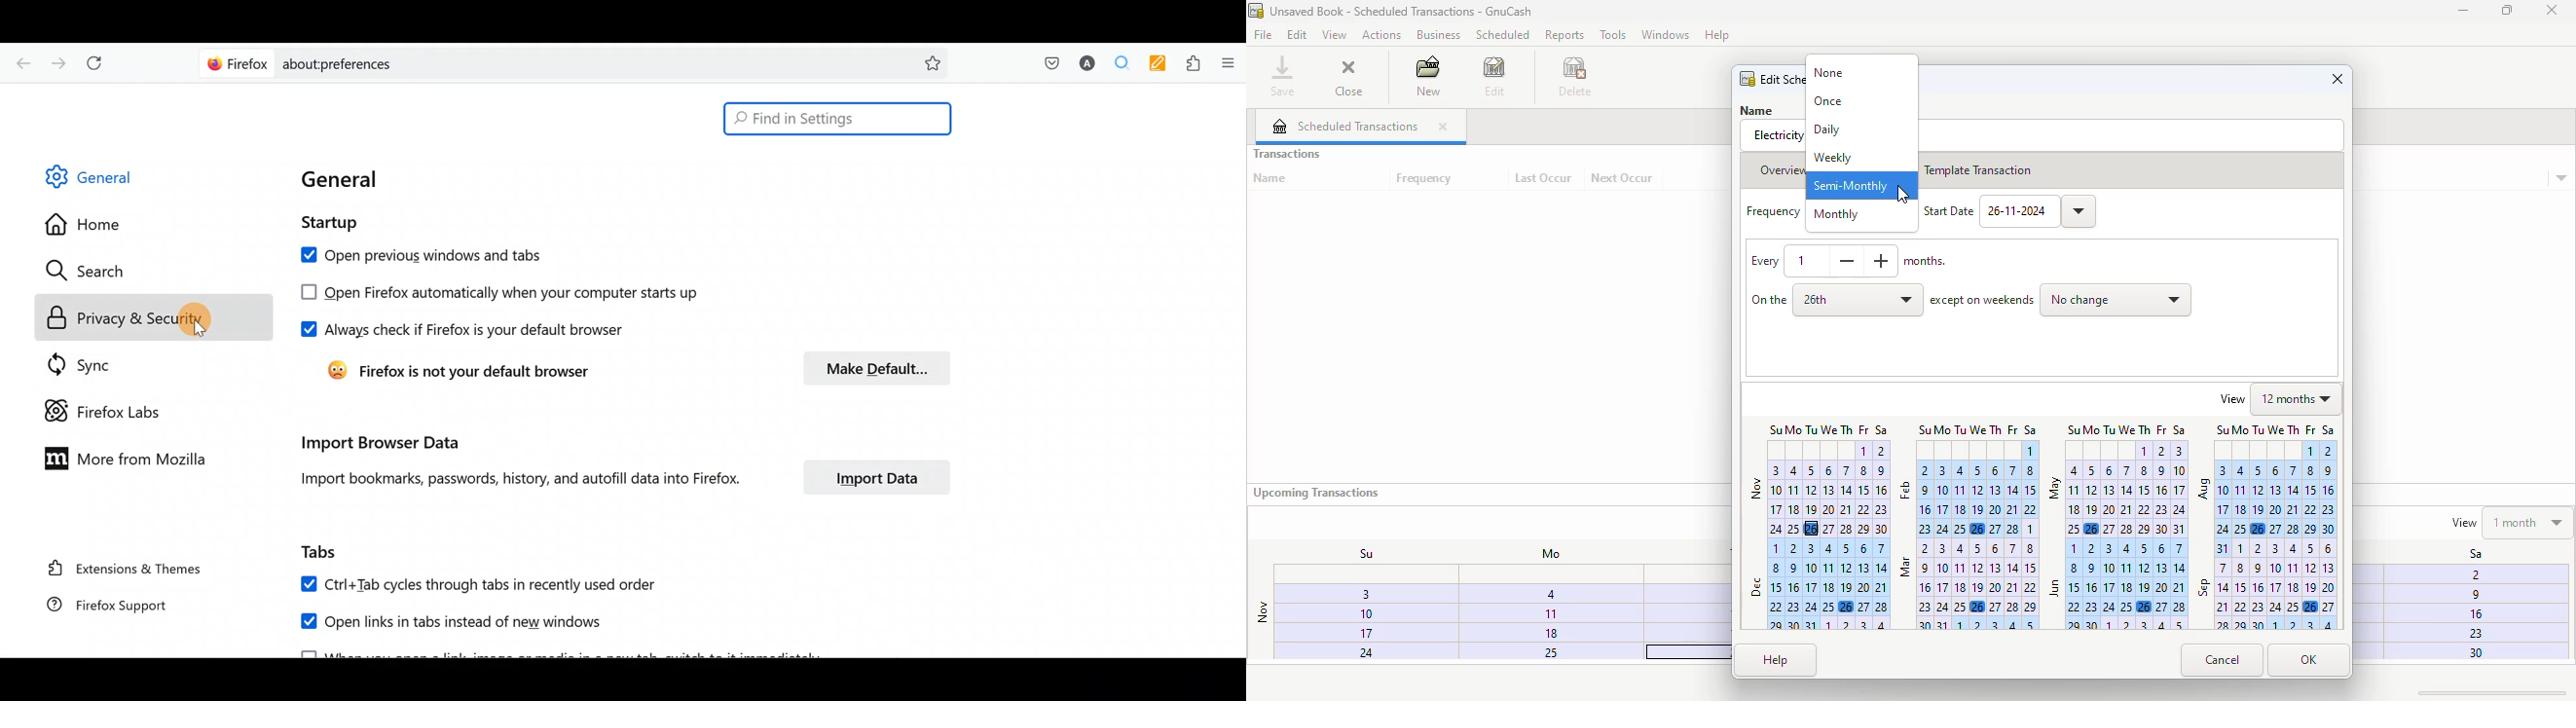 This screenshot has height=728, width=2576. Describe the element at coordinates (96, 224) in the screenshot. I see `Home` at that location.